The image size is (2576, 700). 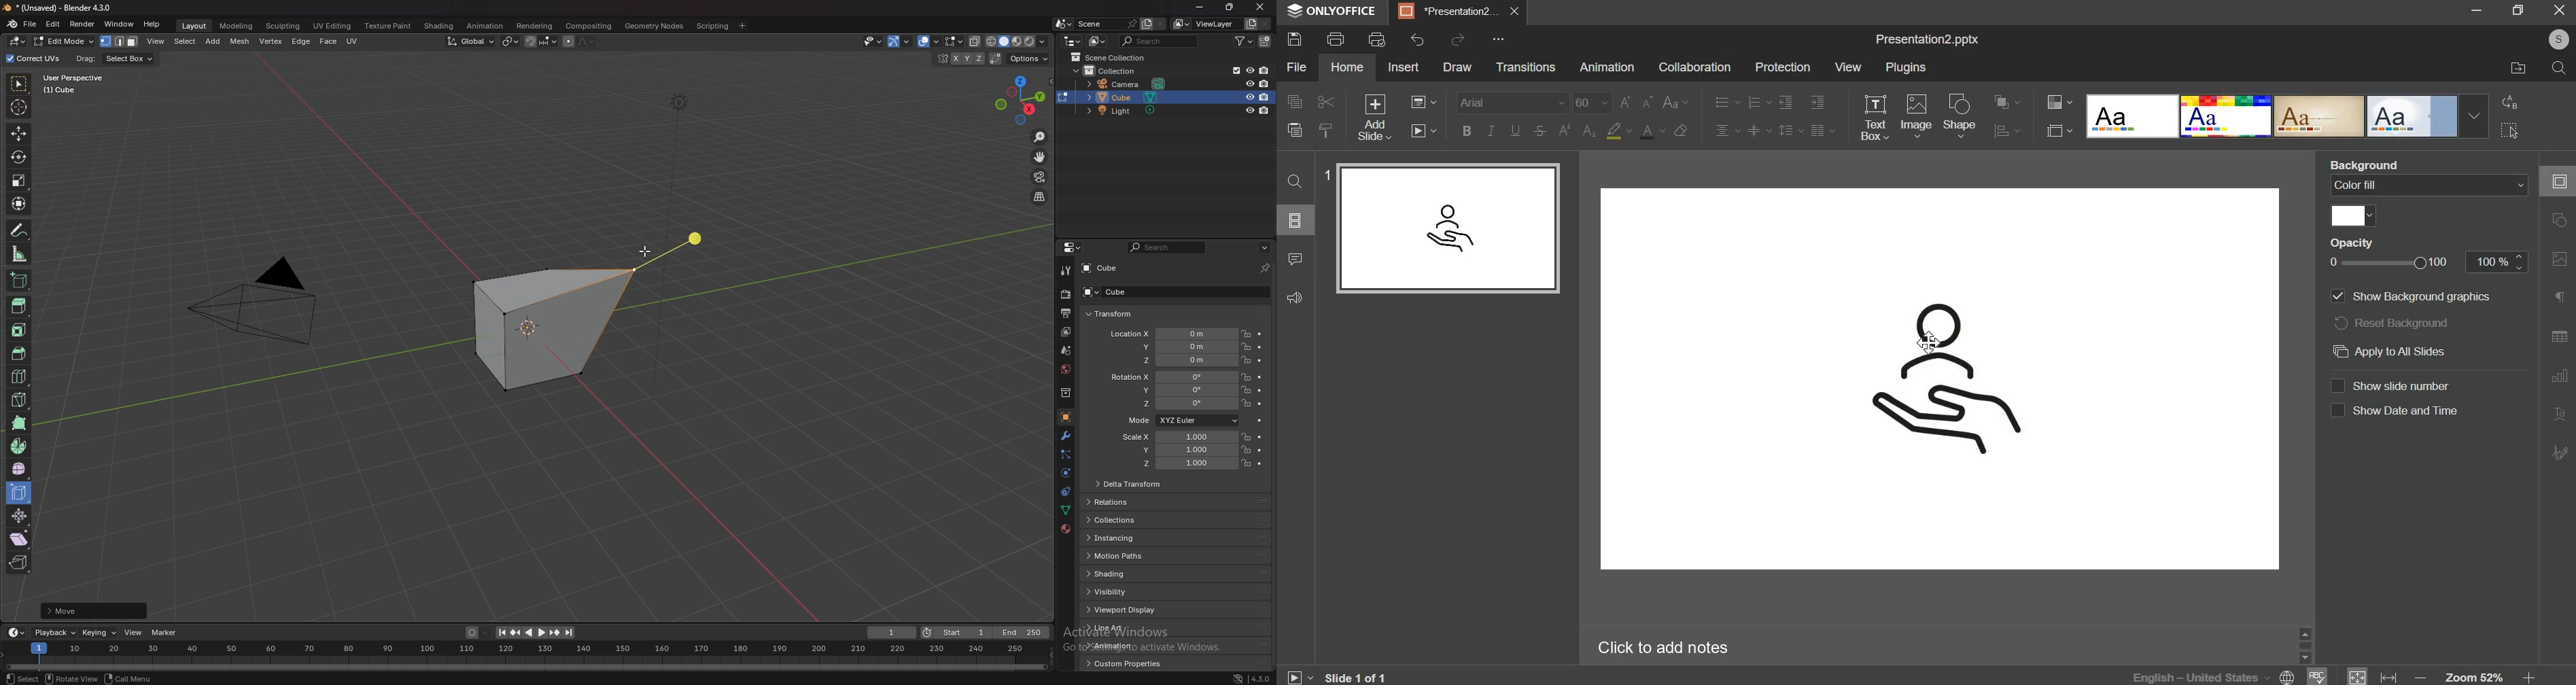 I want to click on background, so click(x=2430, y=184).